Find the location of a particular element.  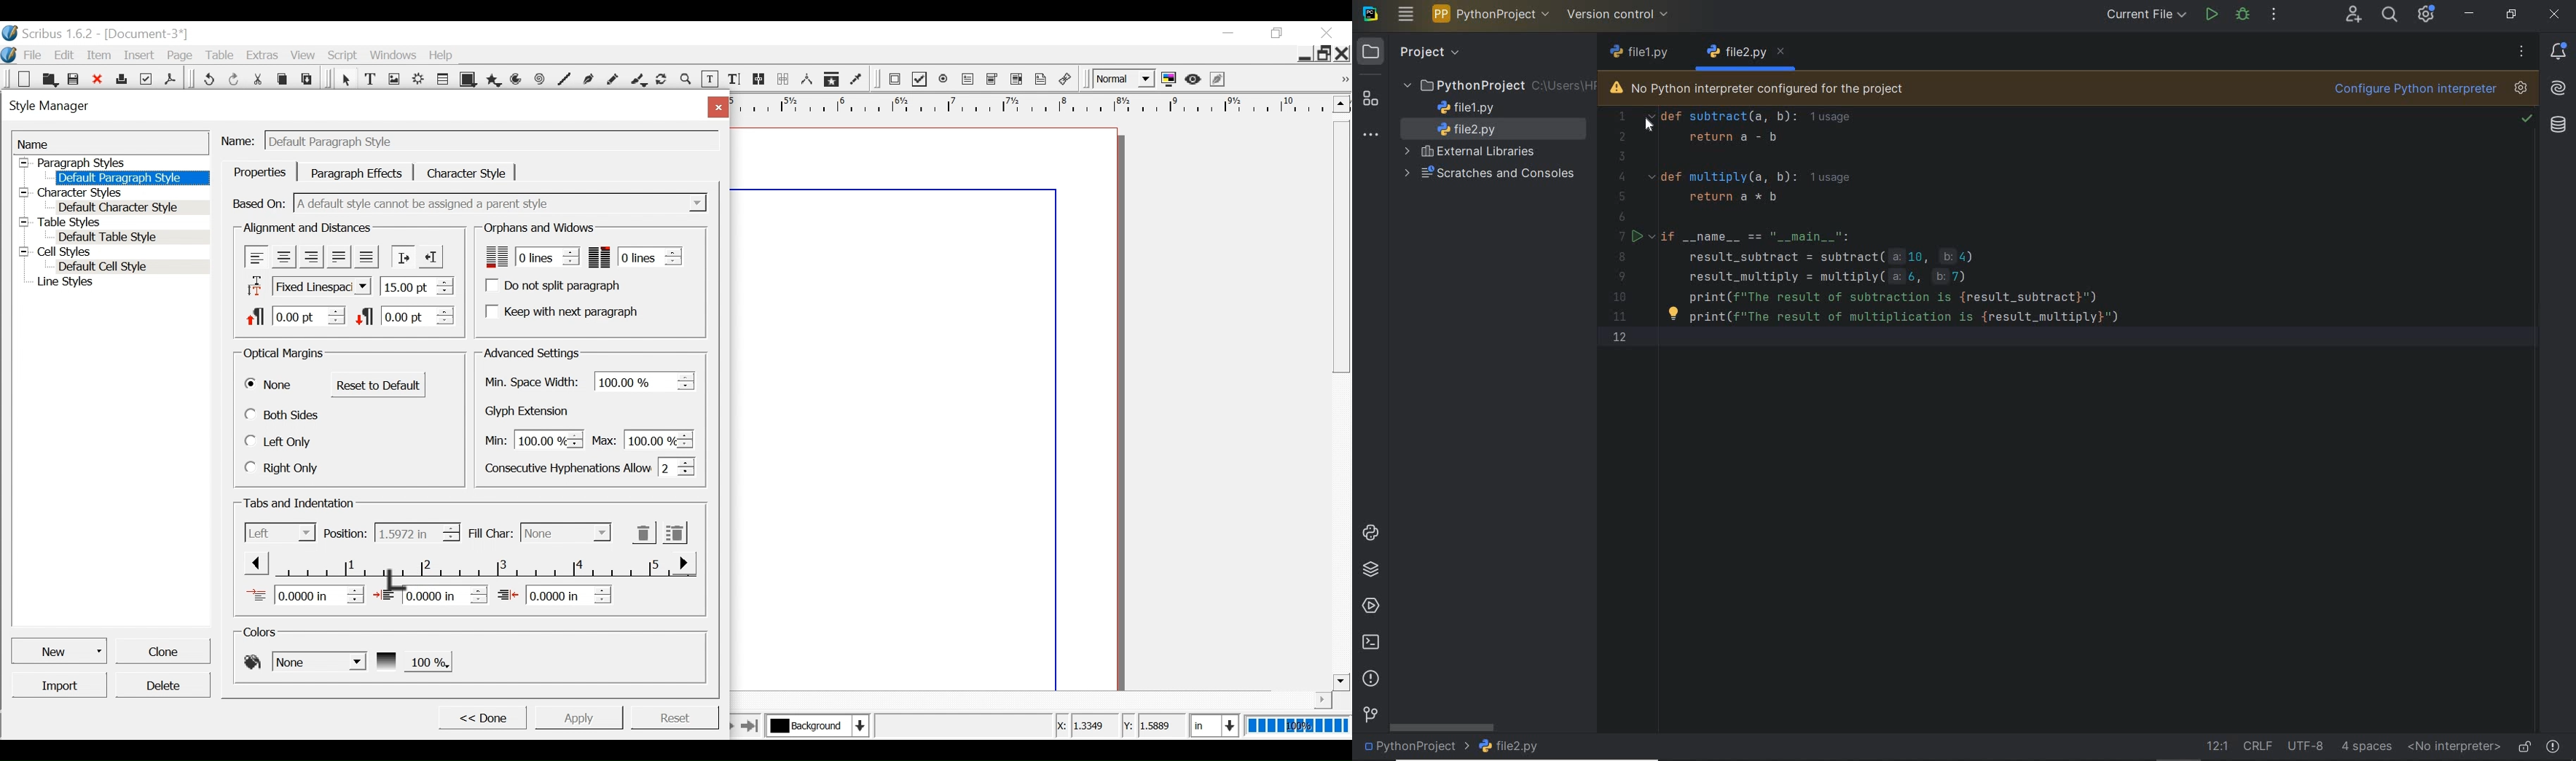

Name is located at coordinates (240, 139).